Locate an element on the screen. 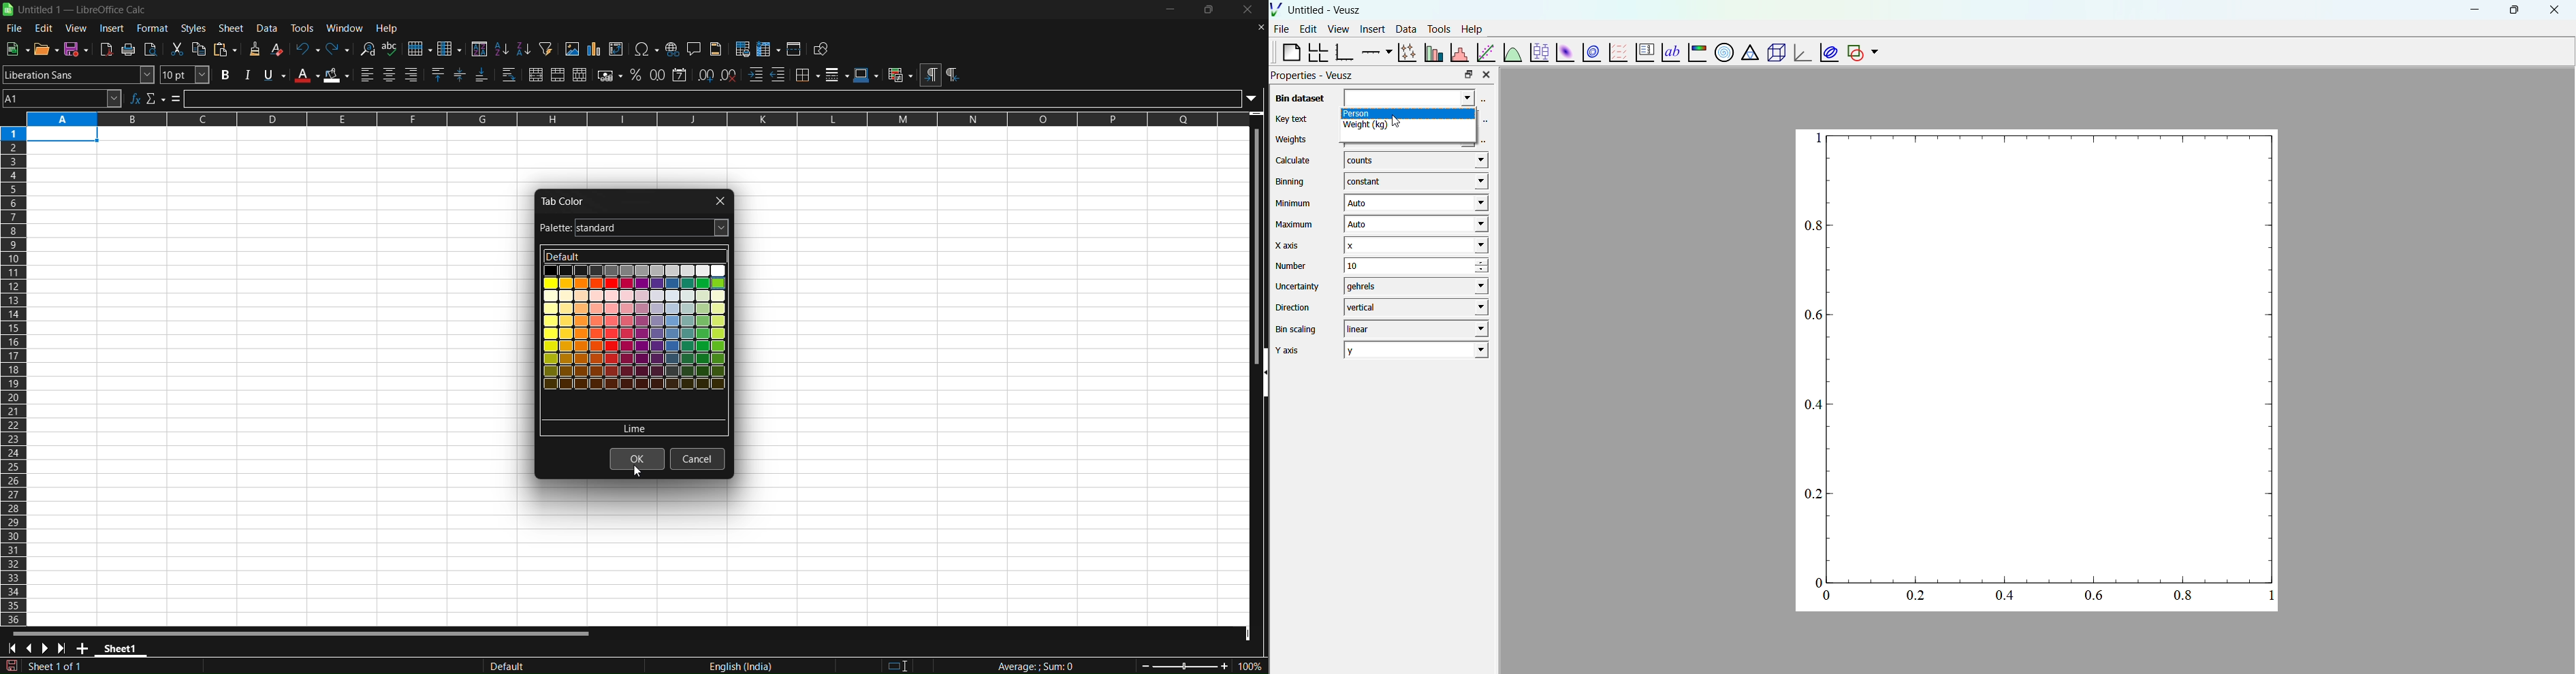  column is located at coordinates (451, 48).